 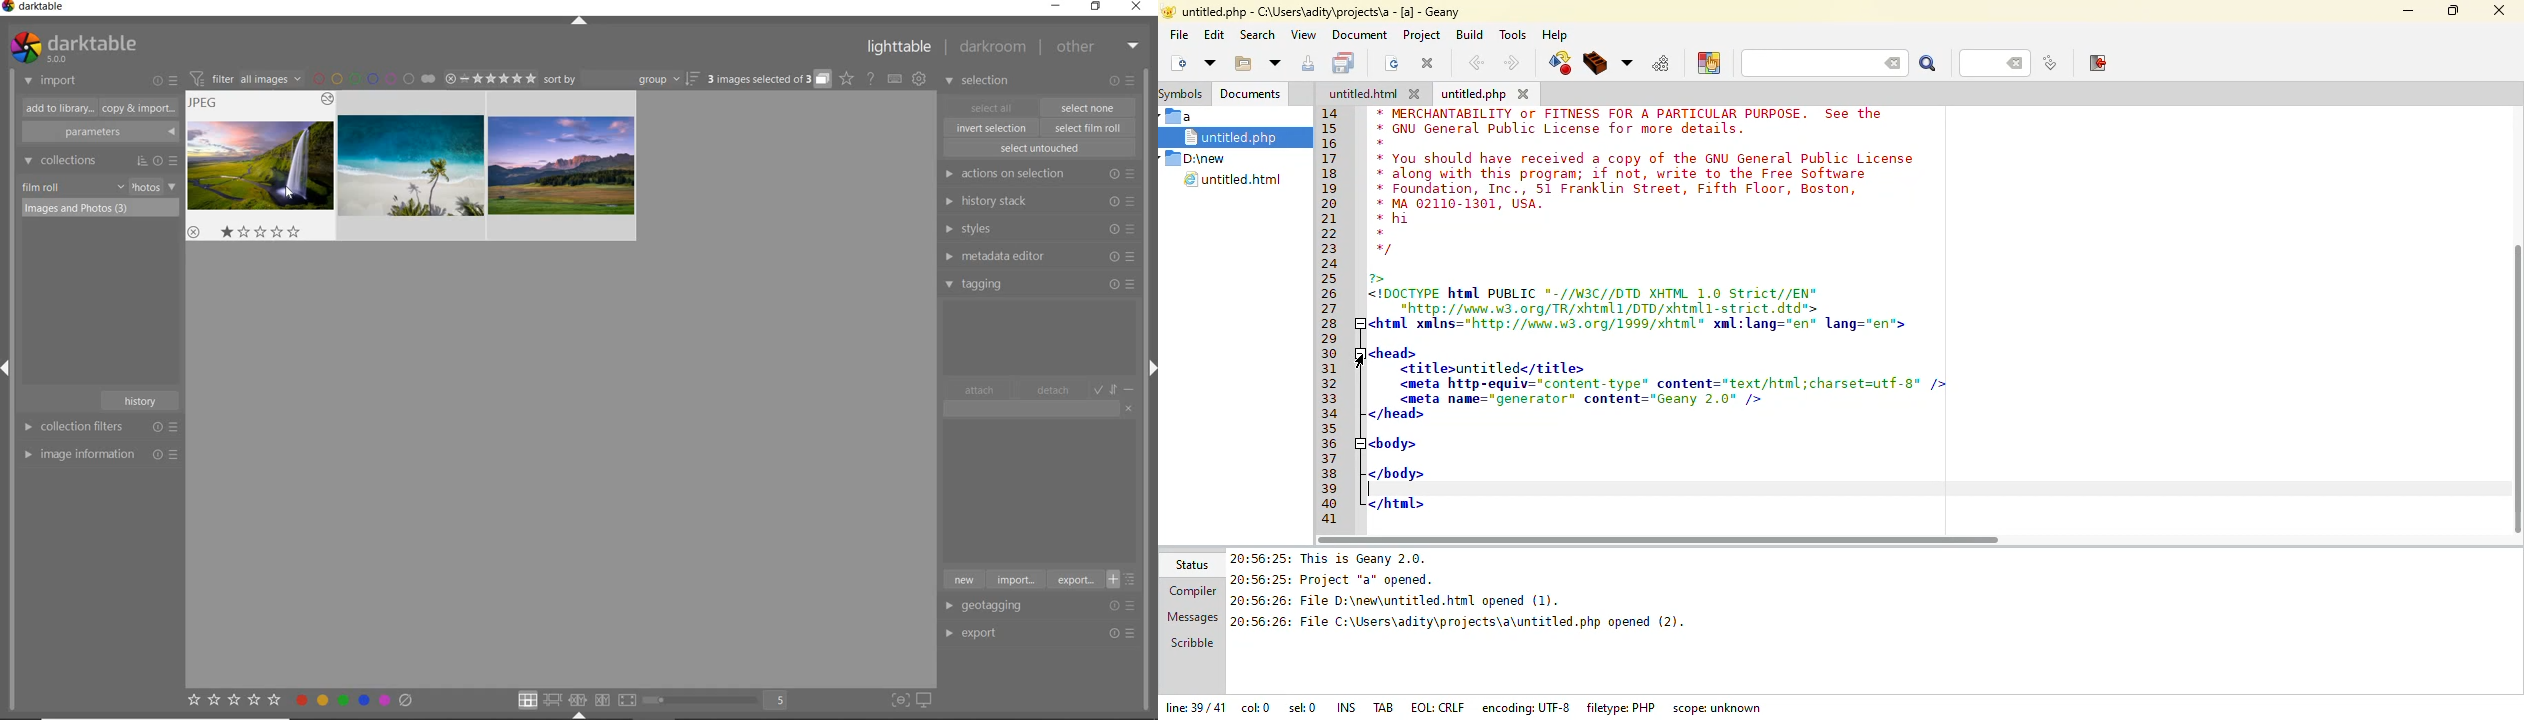 I want to click on back space, so click(x=1892, y=63).